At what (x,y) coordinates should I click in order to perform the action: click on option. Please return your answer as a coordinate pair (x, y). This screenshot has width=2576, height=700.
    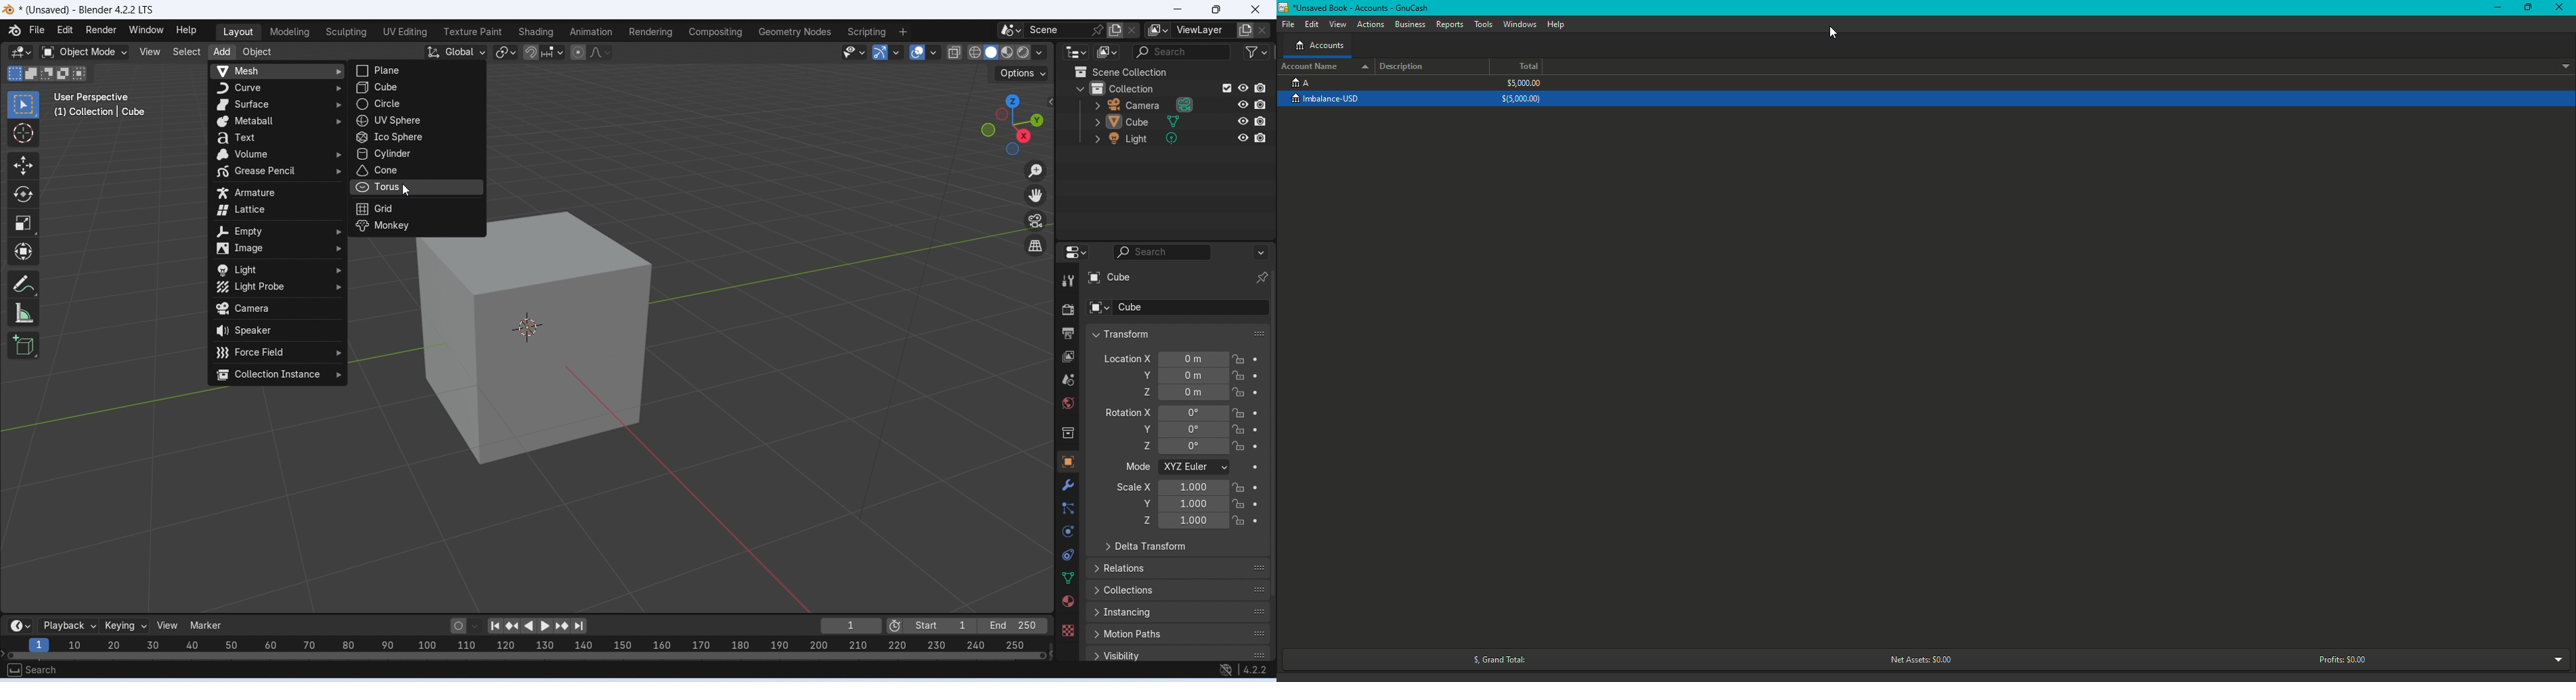
    Looking at the image, I should click on (1159, 31).